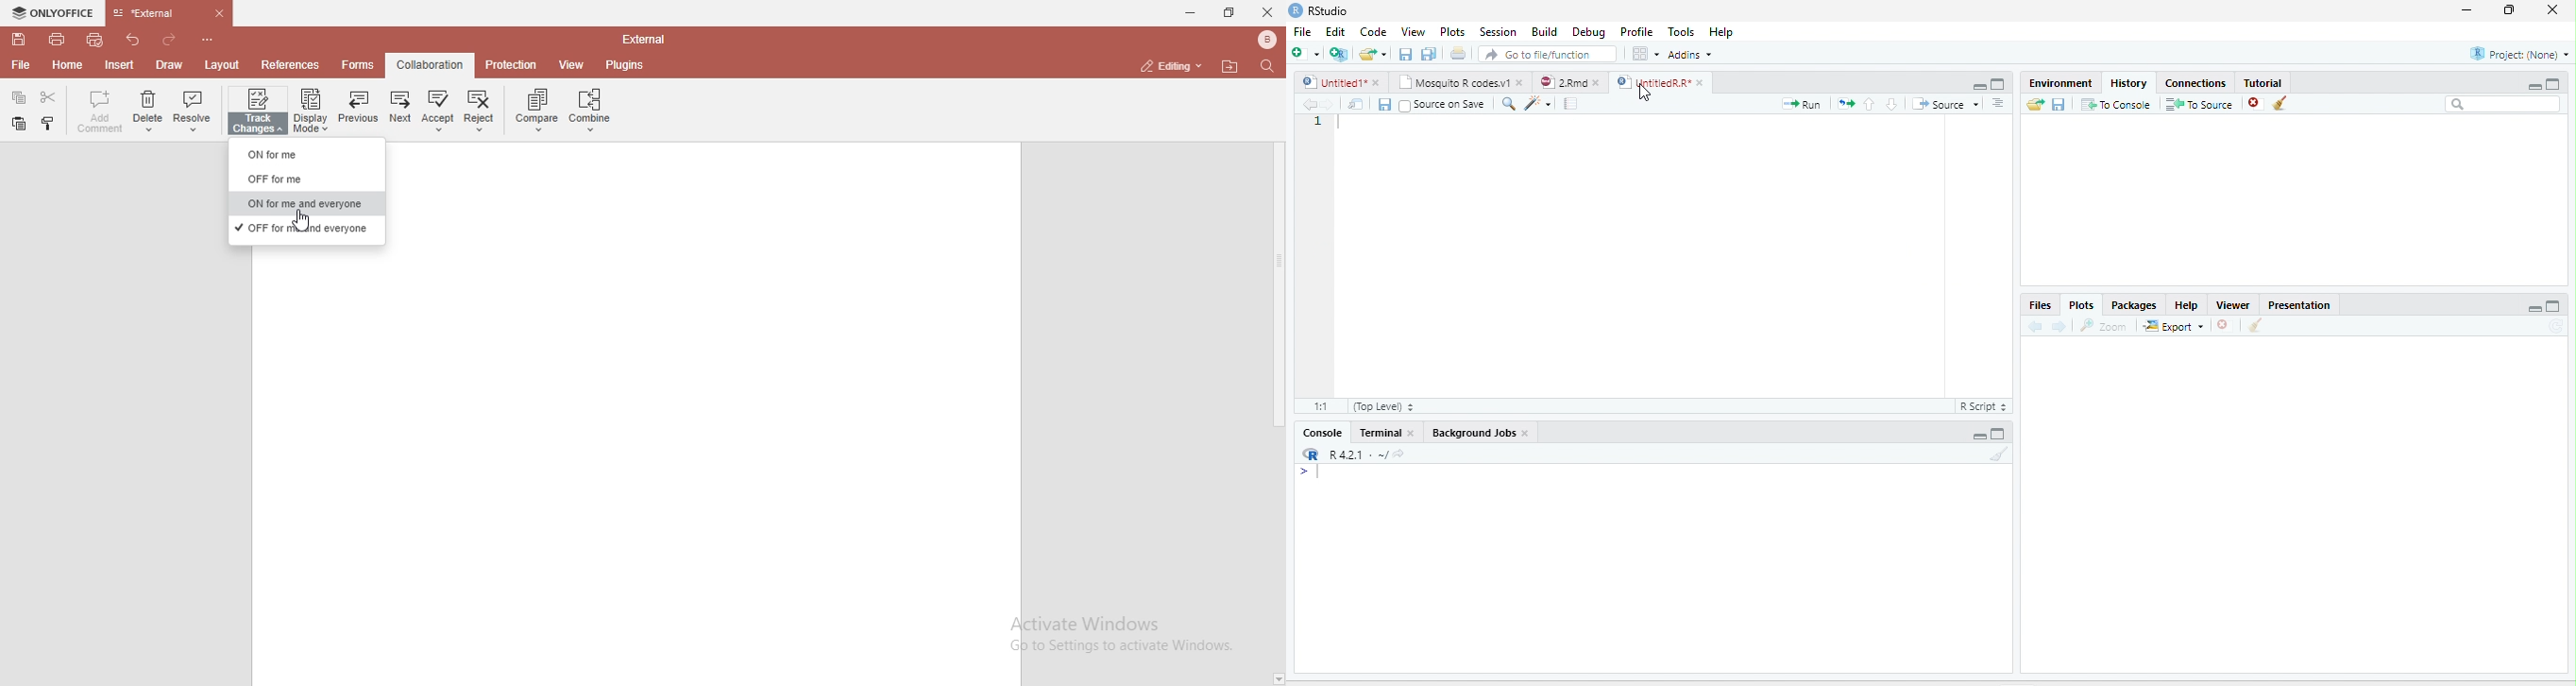 The image size is (2576, 700). Describe the element at coordinates (1312, 454) in the screenshot. I see `R` at that location.